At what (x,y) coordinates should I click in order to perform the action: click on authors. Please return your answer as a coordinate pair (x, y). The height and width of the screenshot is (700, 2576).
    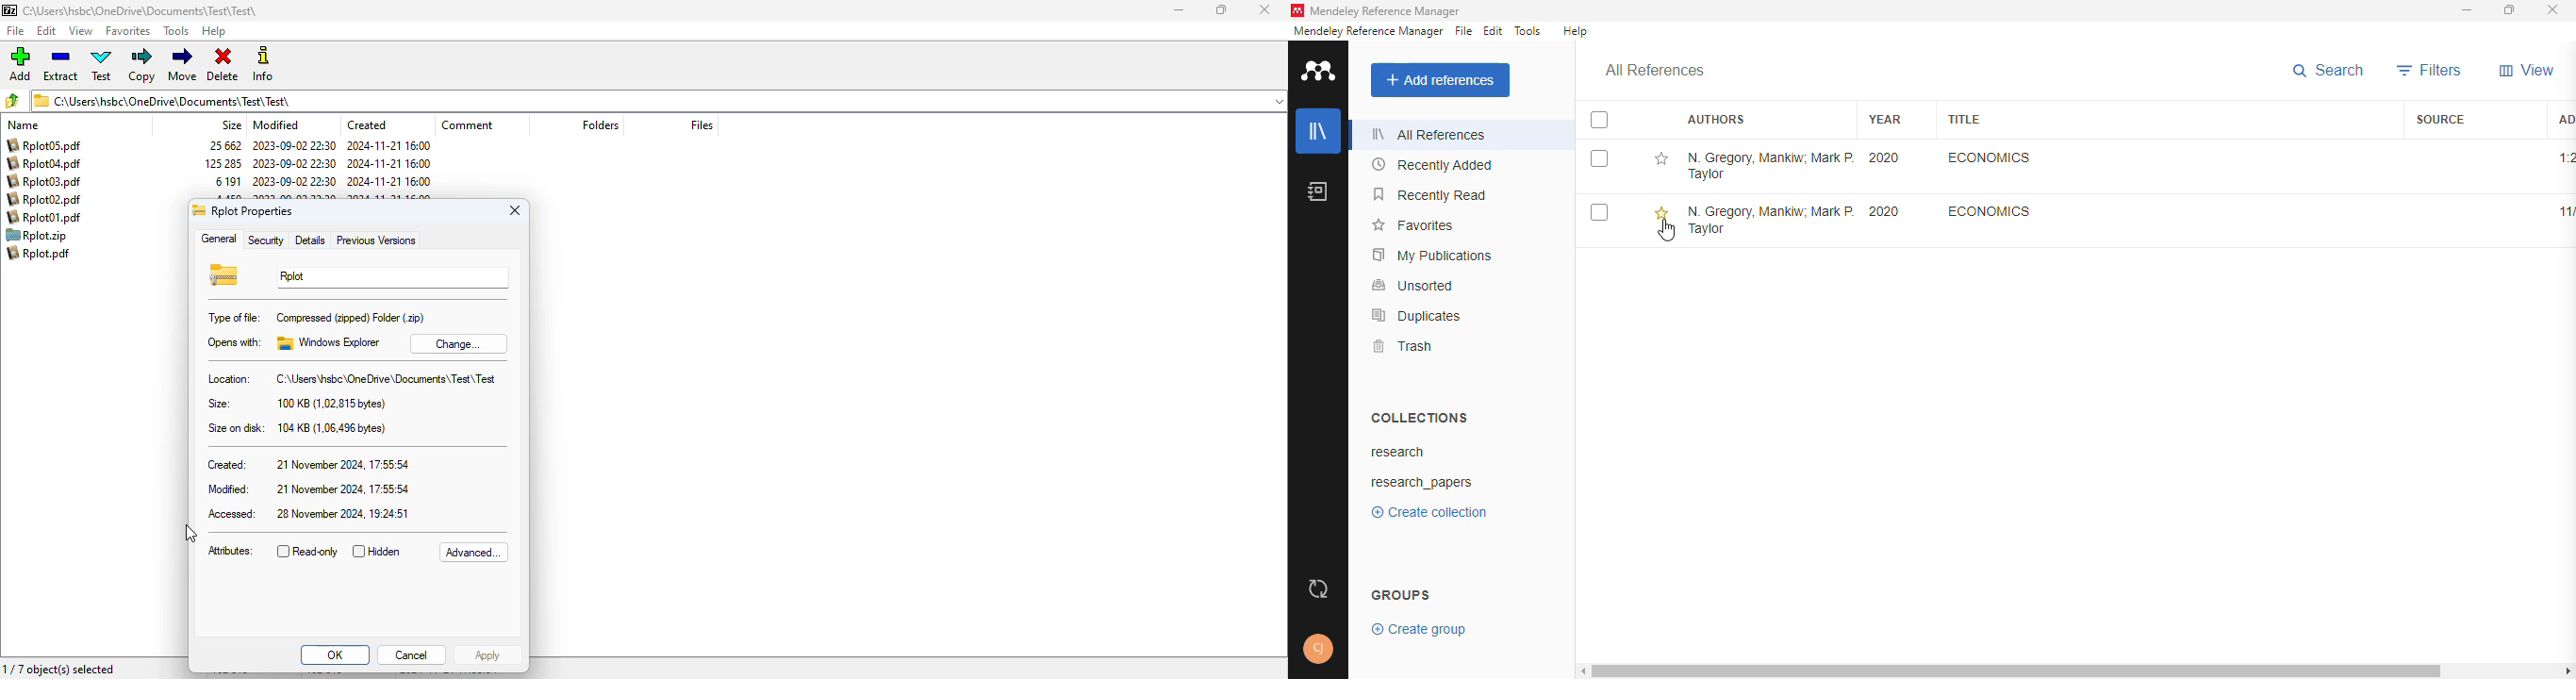
    Looking at the image, I should click on (1715, 119).